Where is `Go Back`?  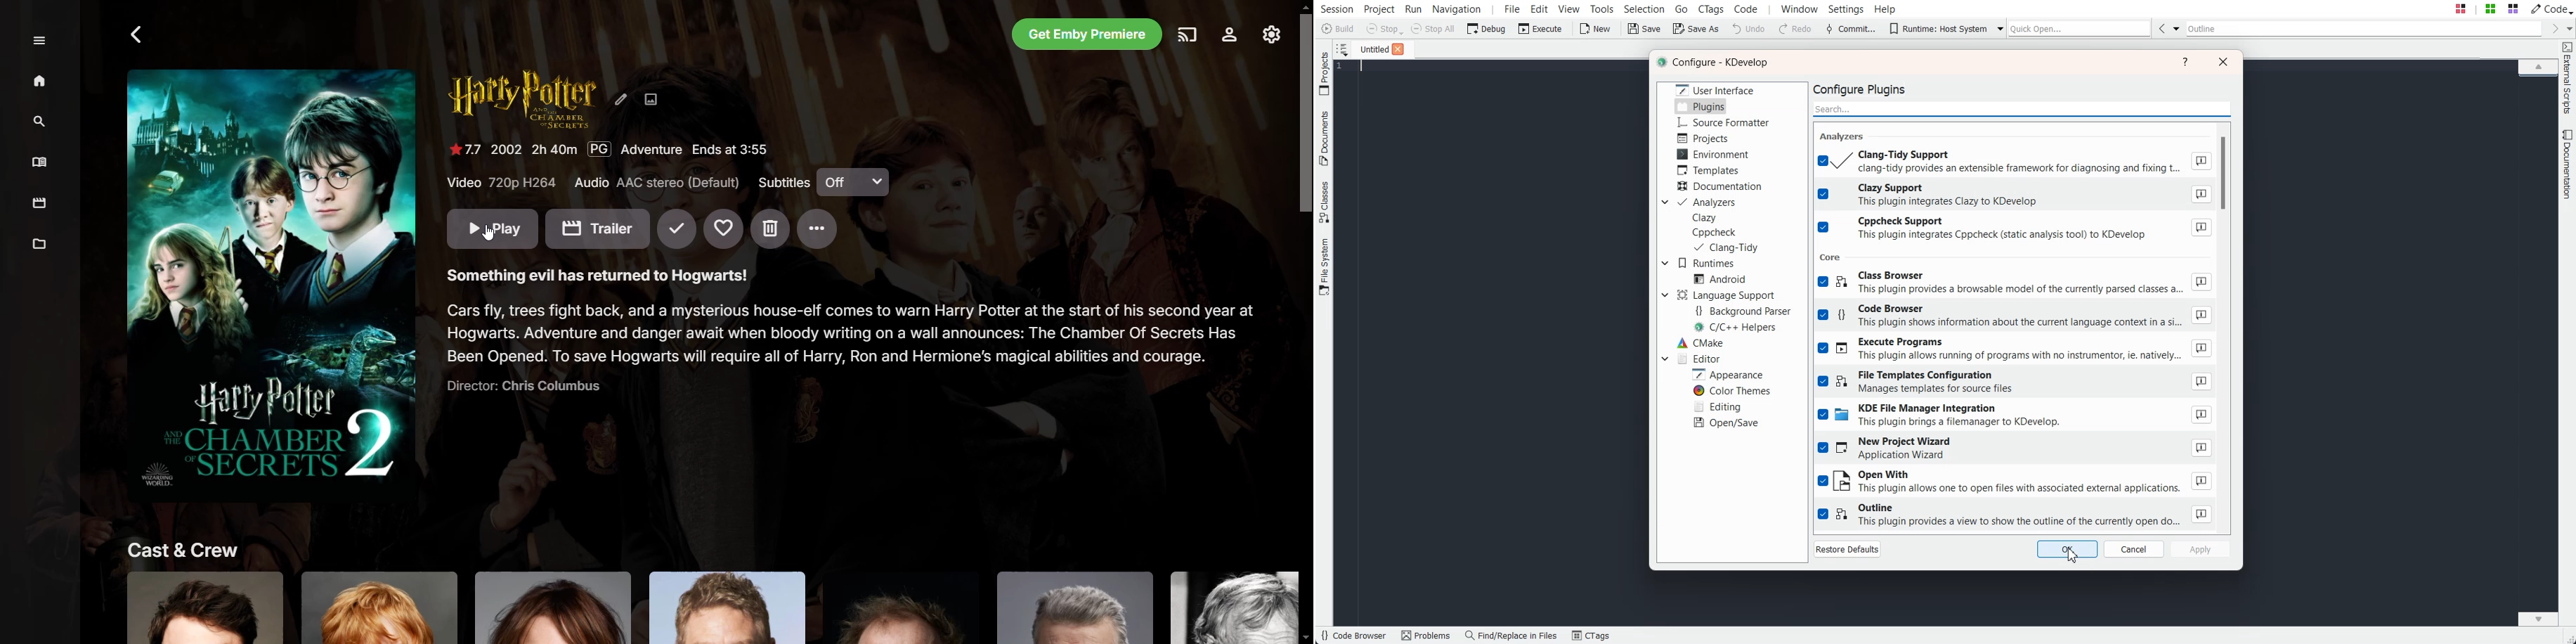
Go Back is located at coordinates (2161, 28).